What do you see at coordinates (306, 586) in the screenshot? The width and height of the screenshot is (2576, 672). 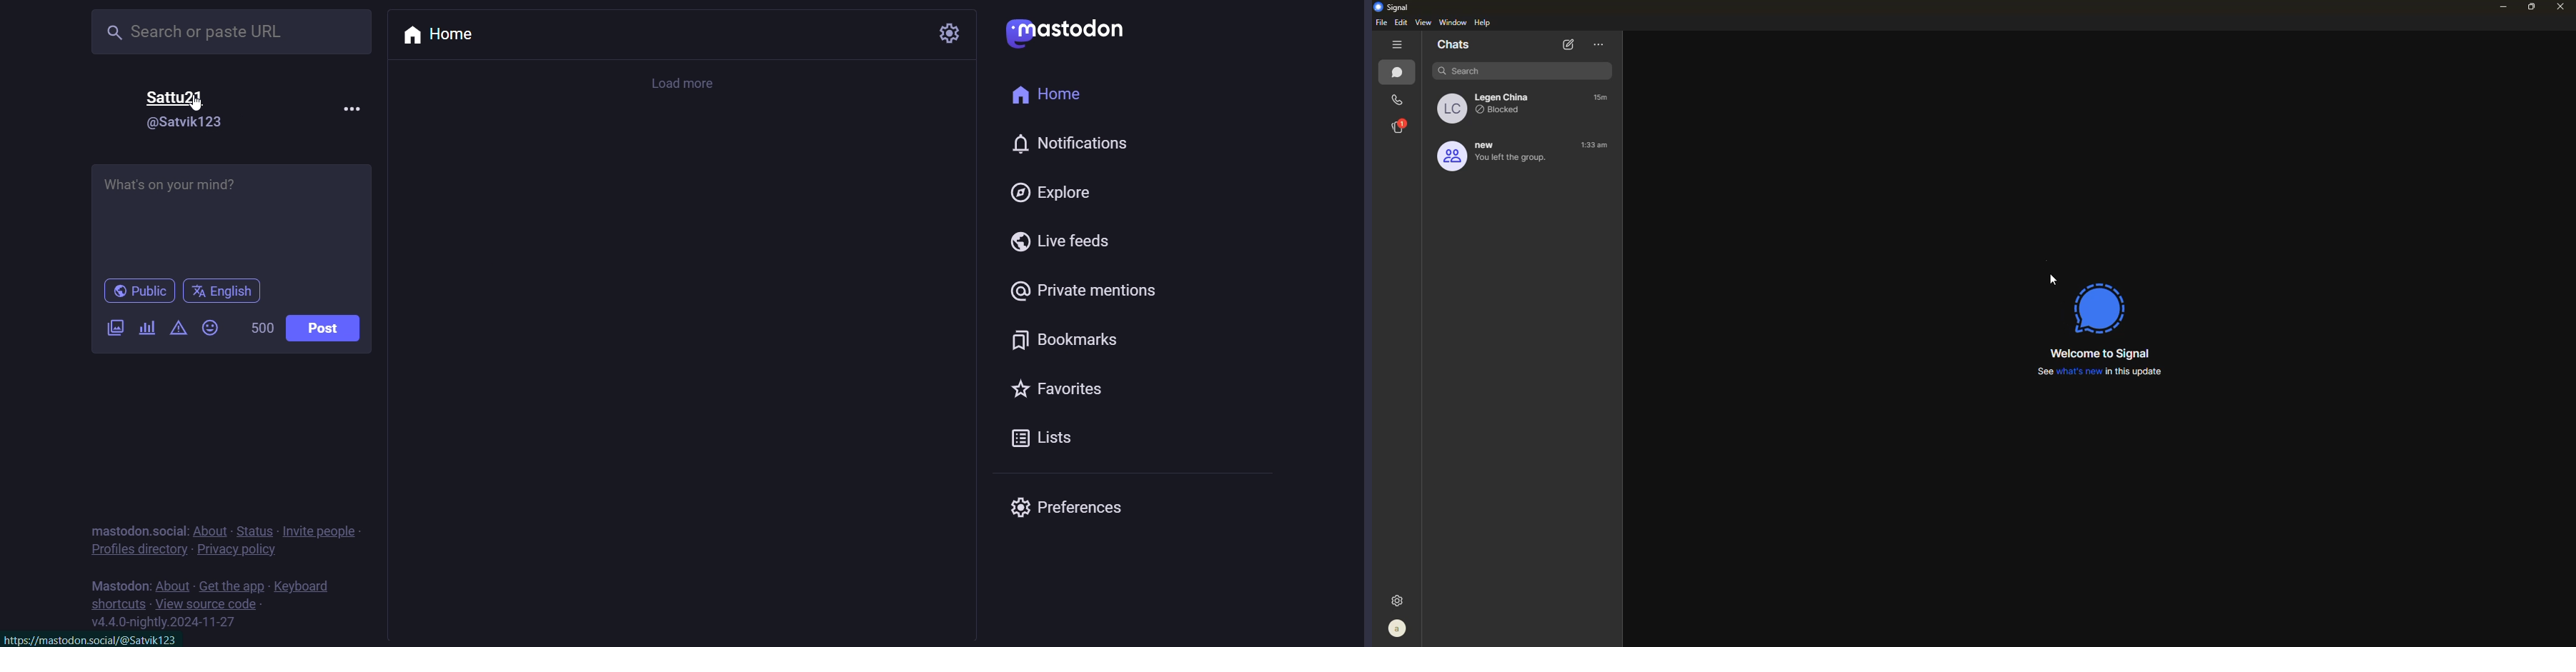 I see `keyboard` at bounding box center [306, 586].